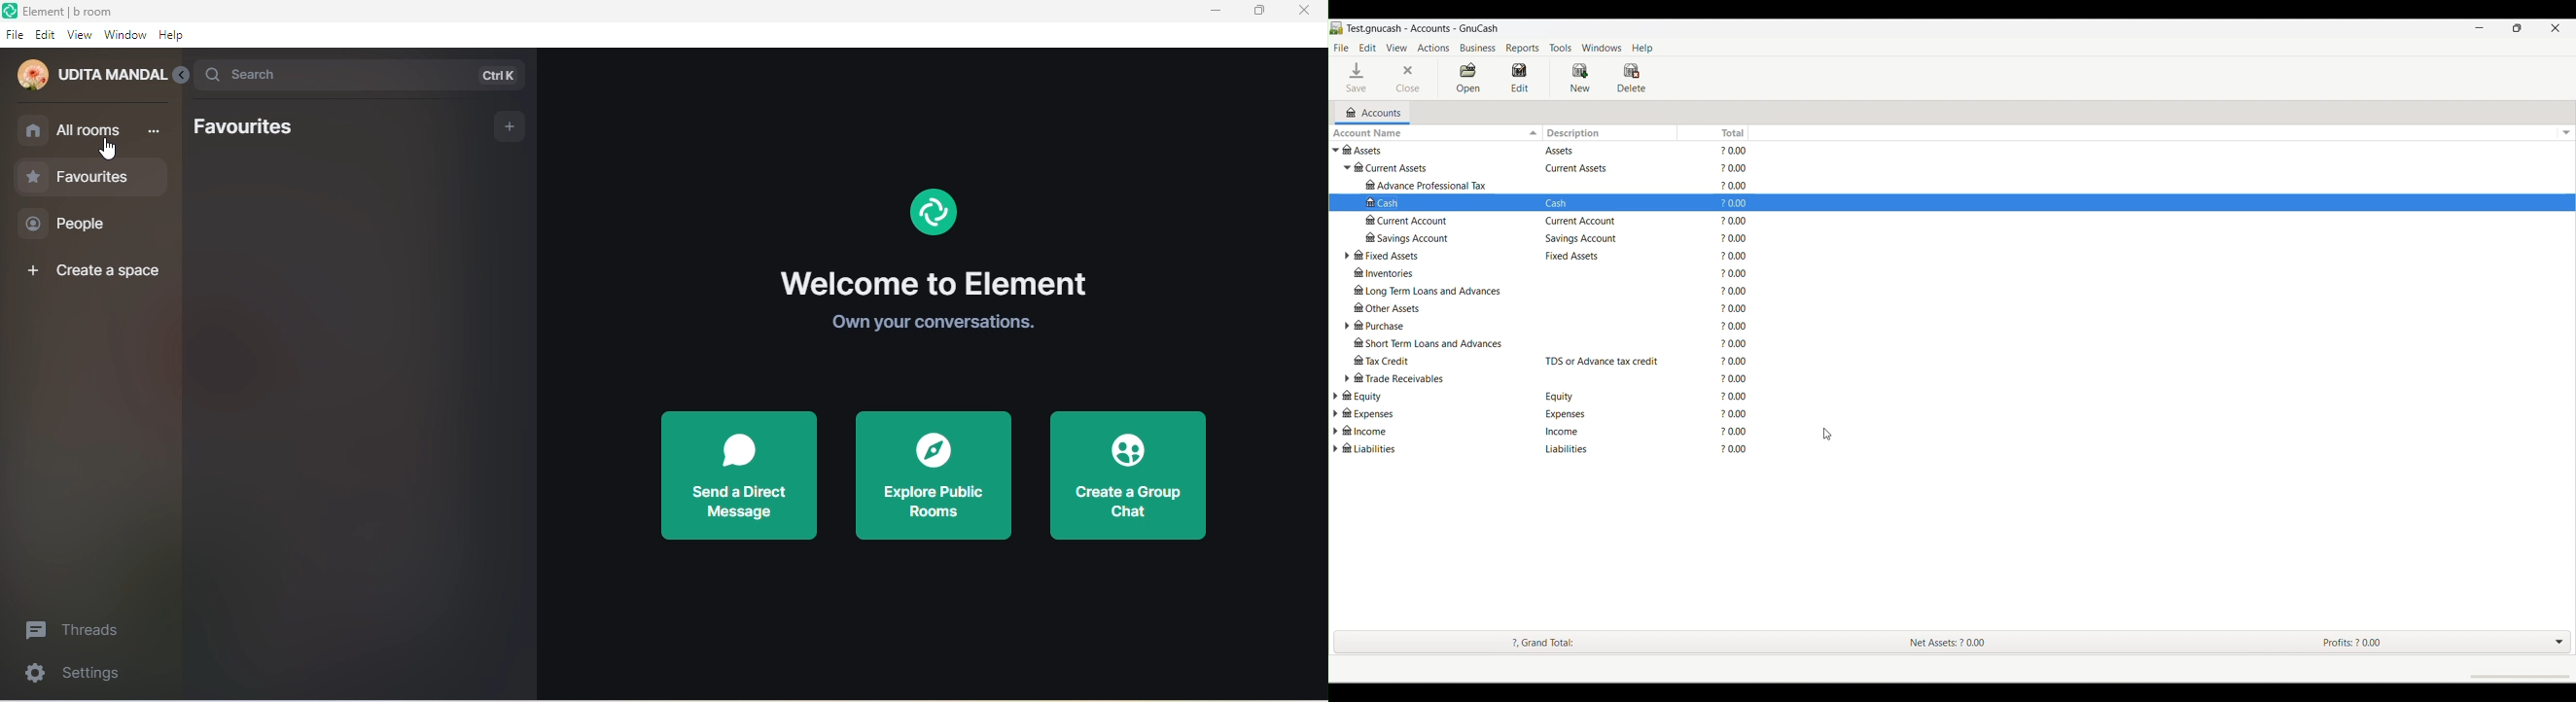 The image size is (2576, 728). What do you see at coordinates (1478, 48) in the screenshot?
I see `Business` at bounding box center [1478, 48].